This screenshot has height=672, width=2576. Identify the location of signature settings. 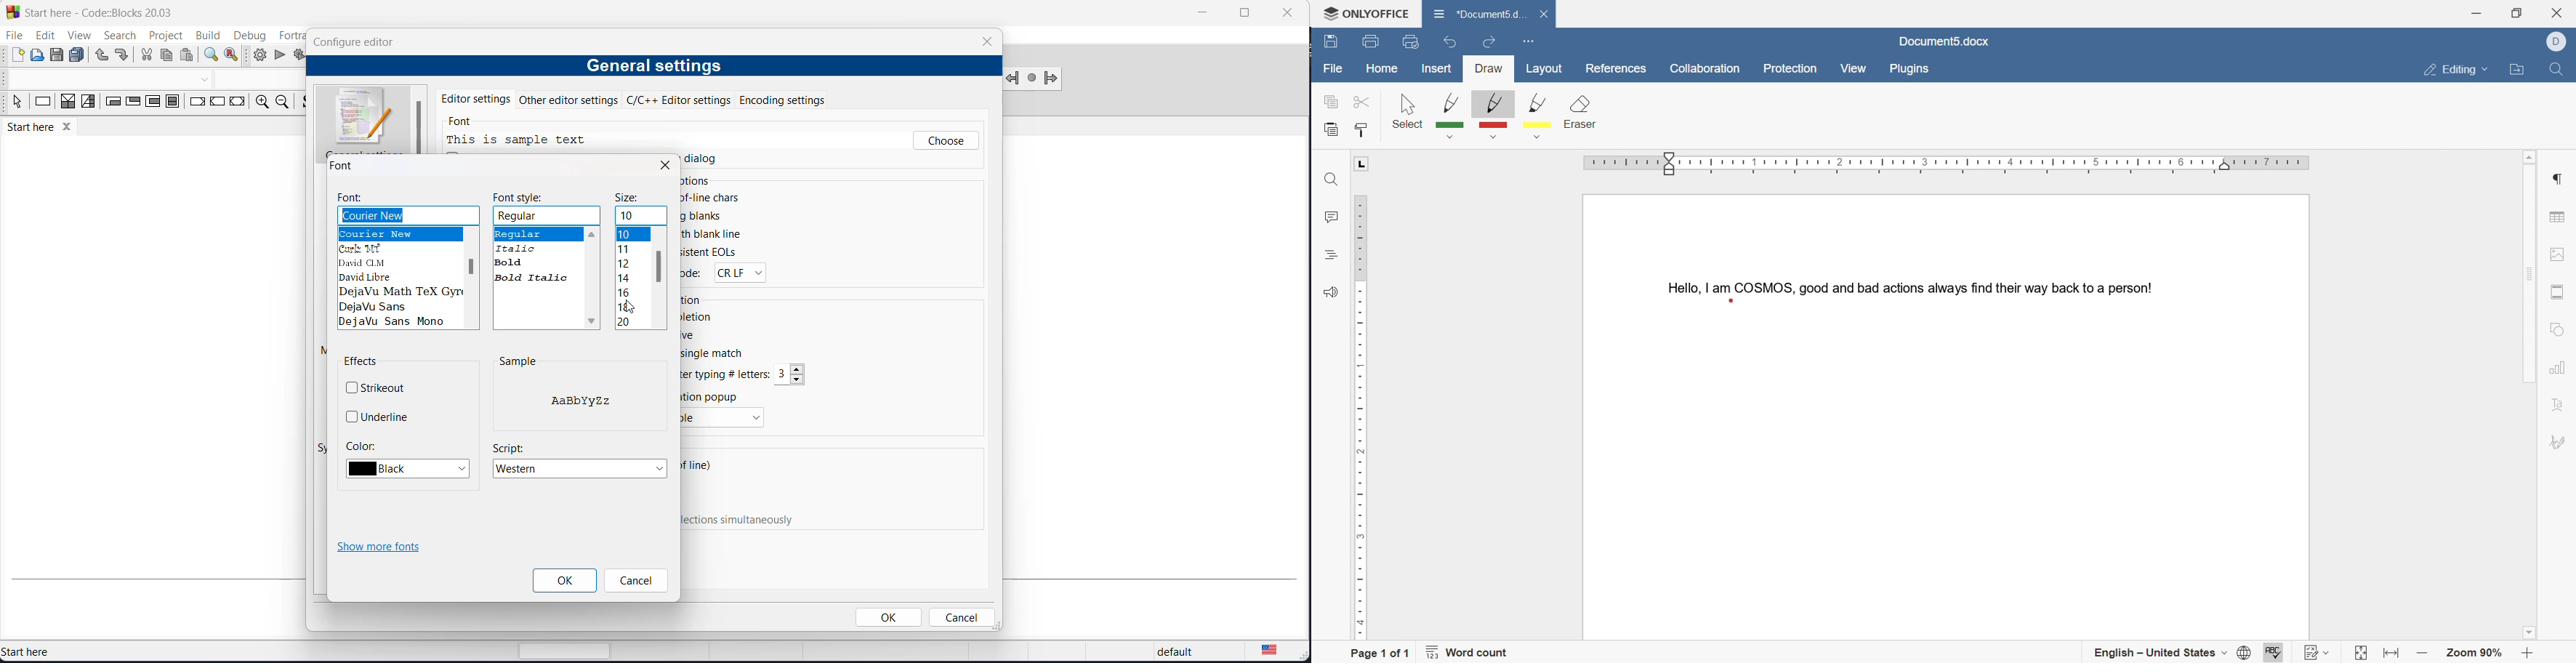
(2561, 444).